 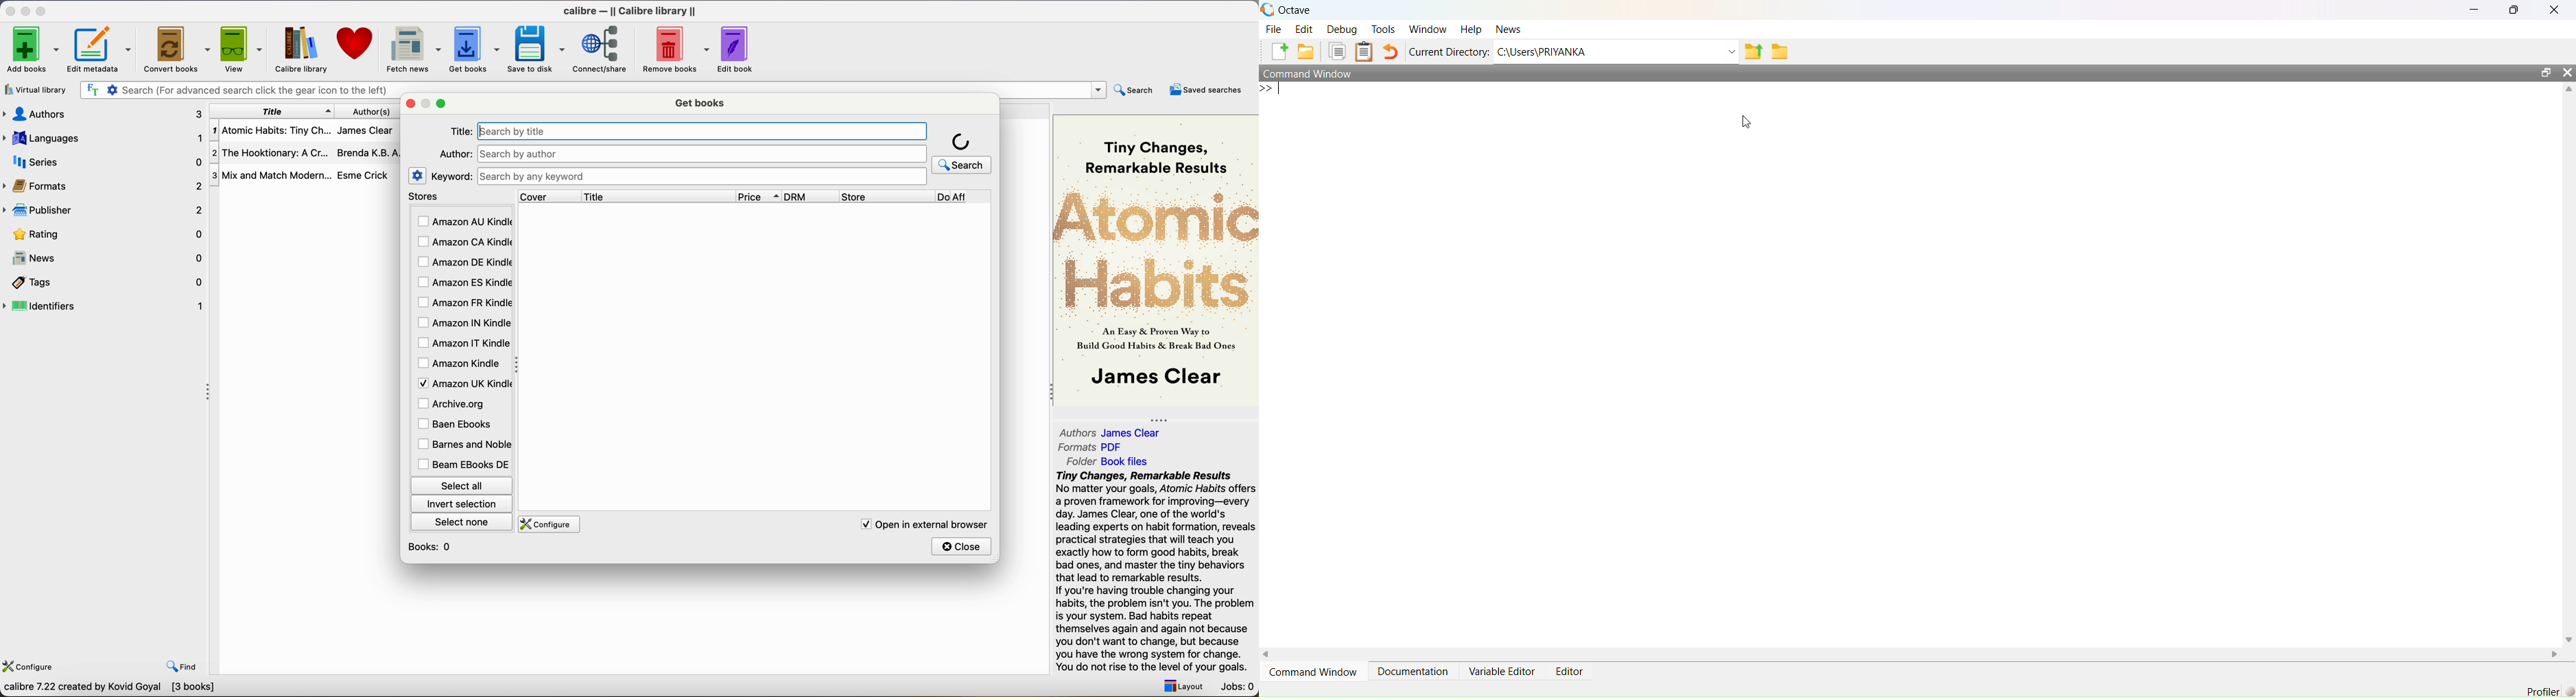 I want to click on saved searches, so click(x=1206, y=90).